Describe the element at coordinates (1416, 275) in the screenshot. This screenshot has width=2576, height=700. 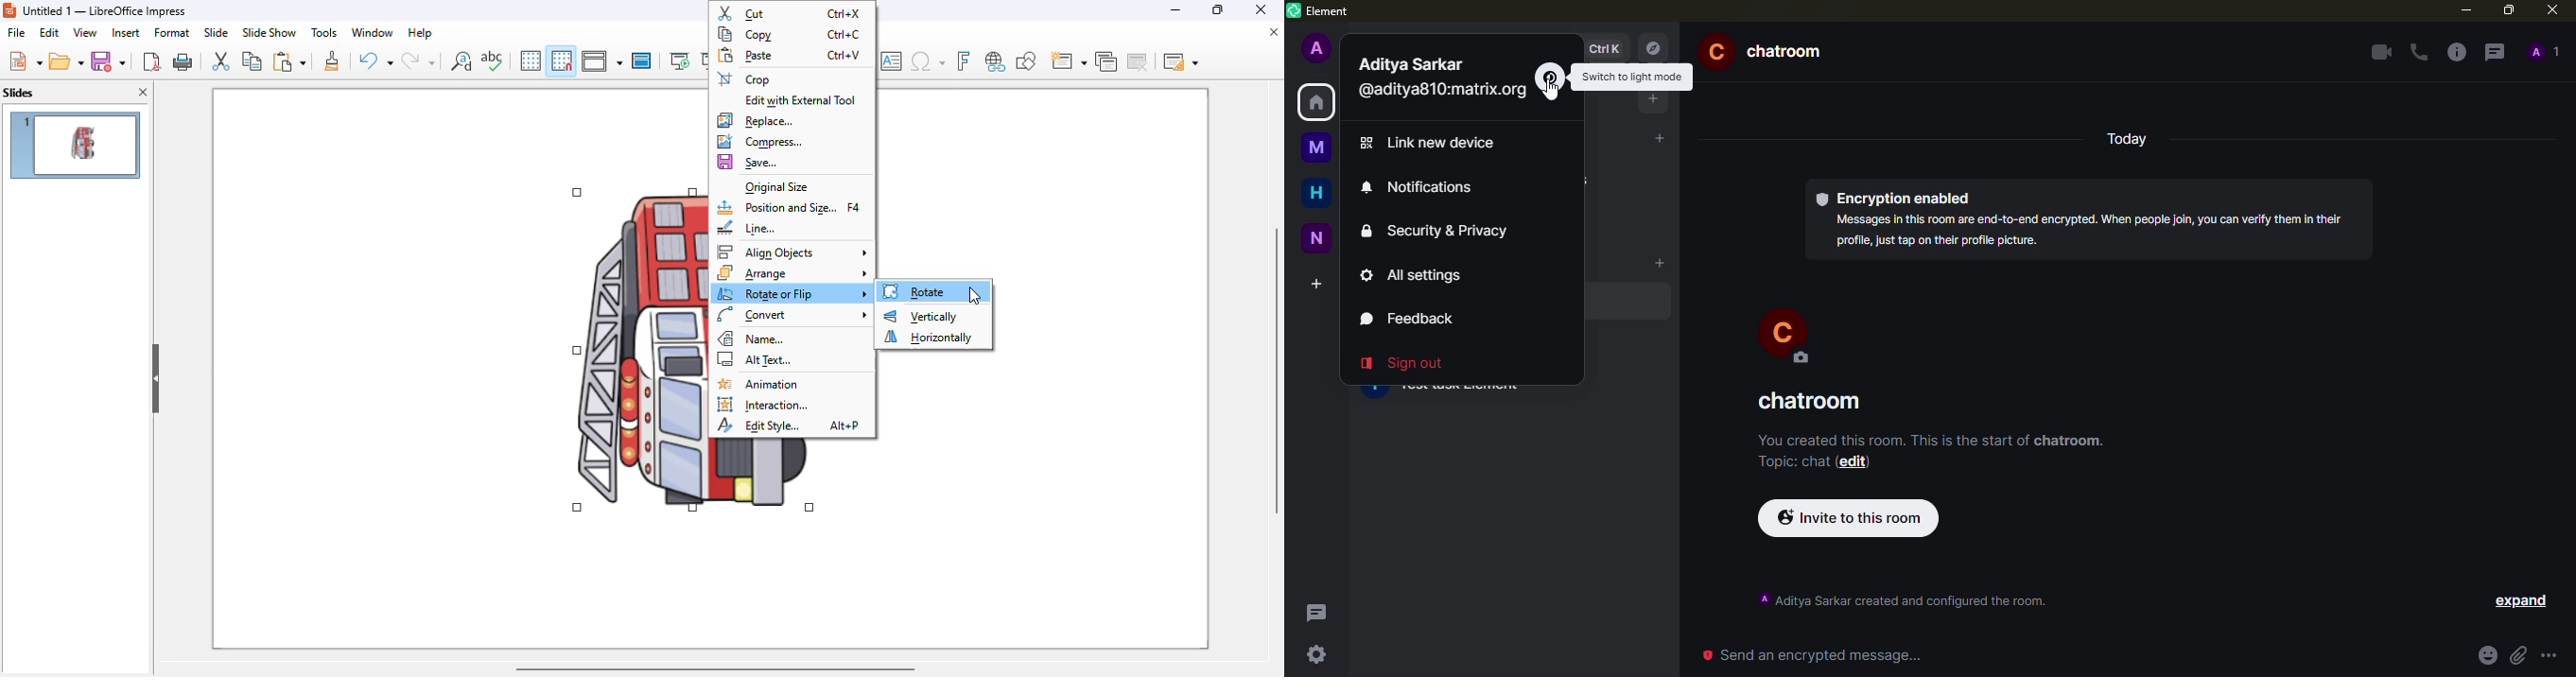
I see `all settings` at that location.